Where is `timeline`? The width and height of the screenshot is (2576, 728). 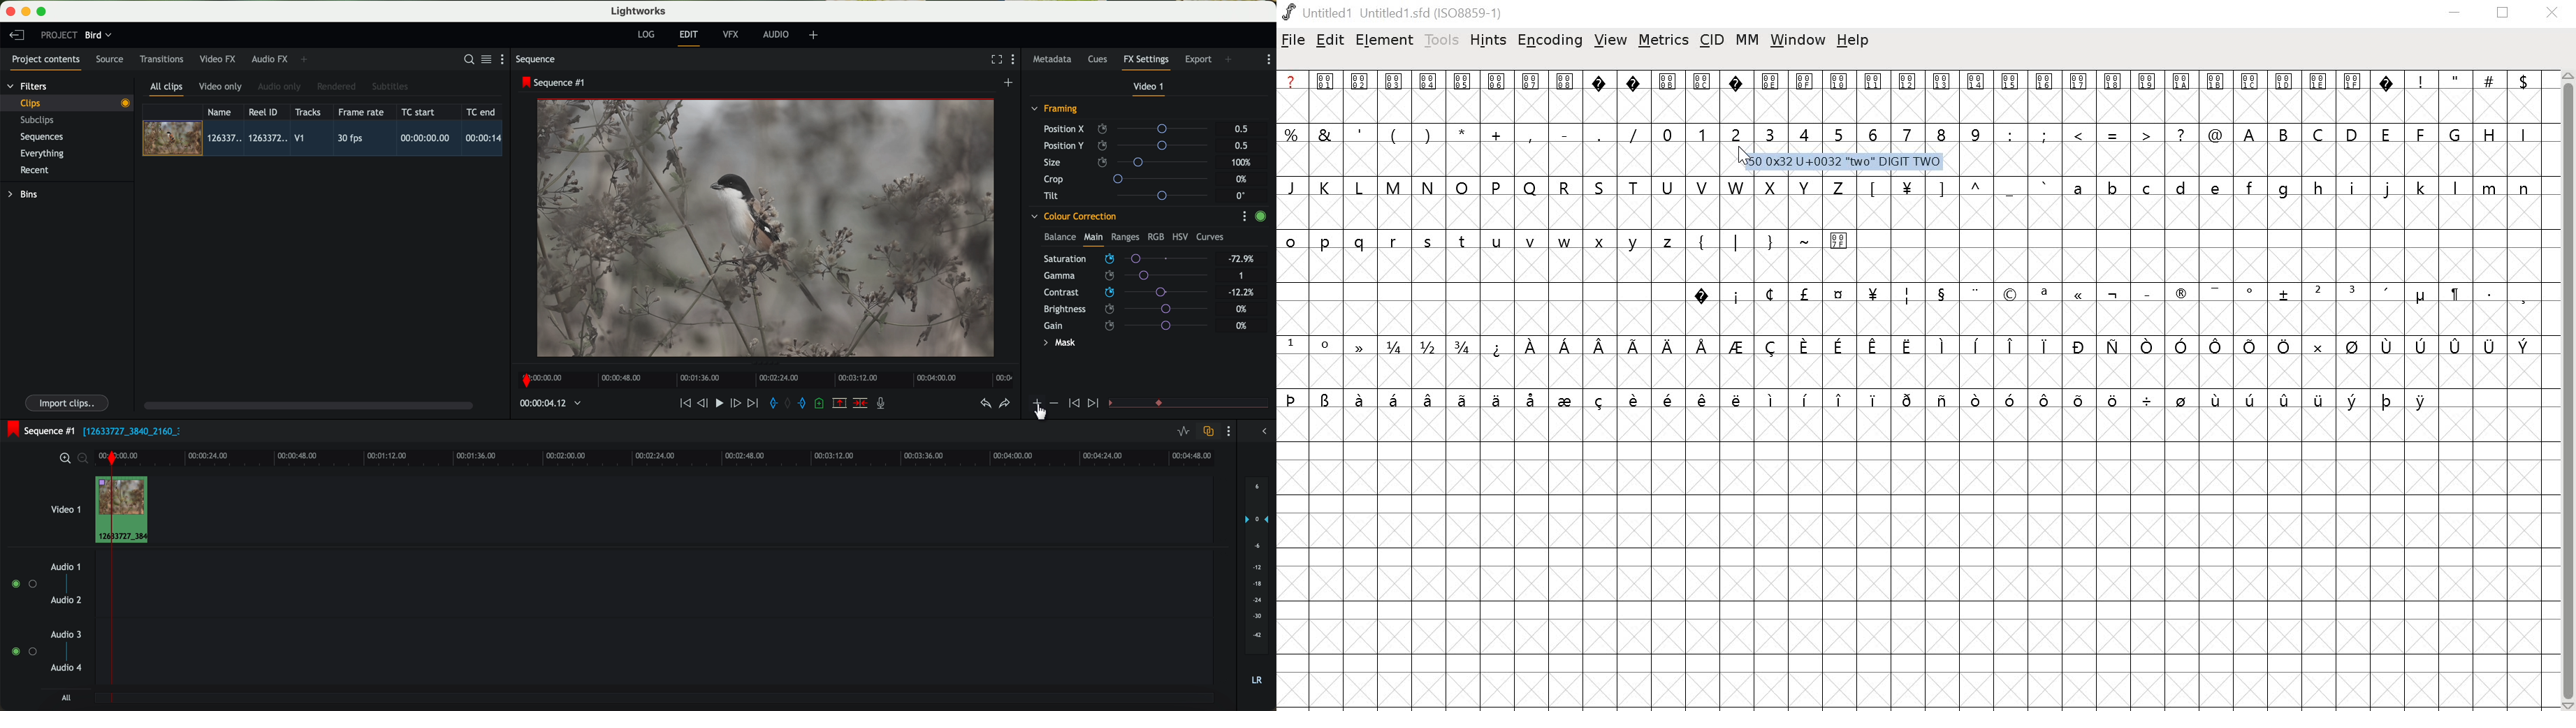 timeline is located at coordinates (687, 457).